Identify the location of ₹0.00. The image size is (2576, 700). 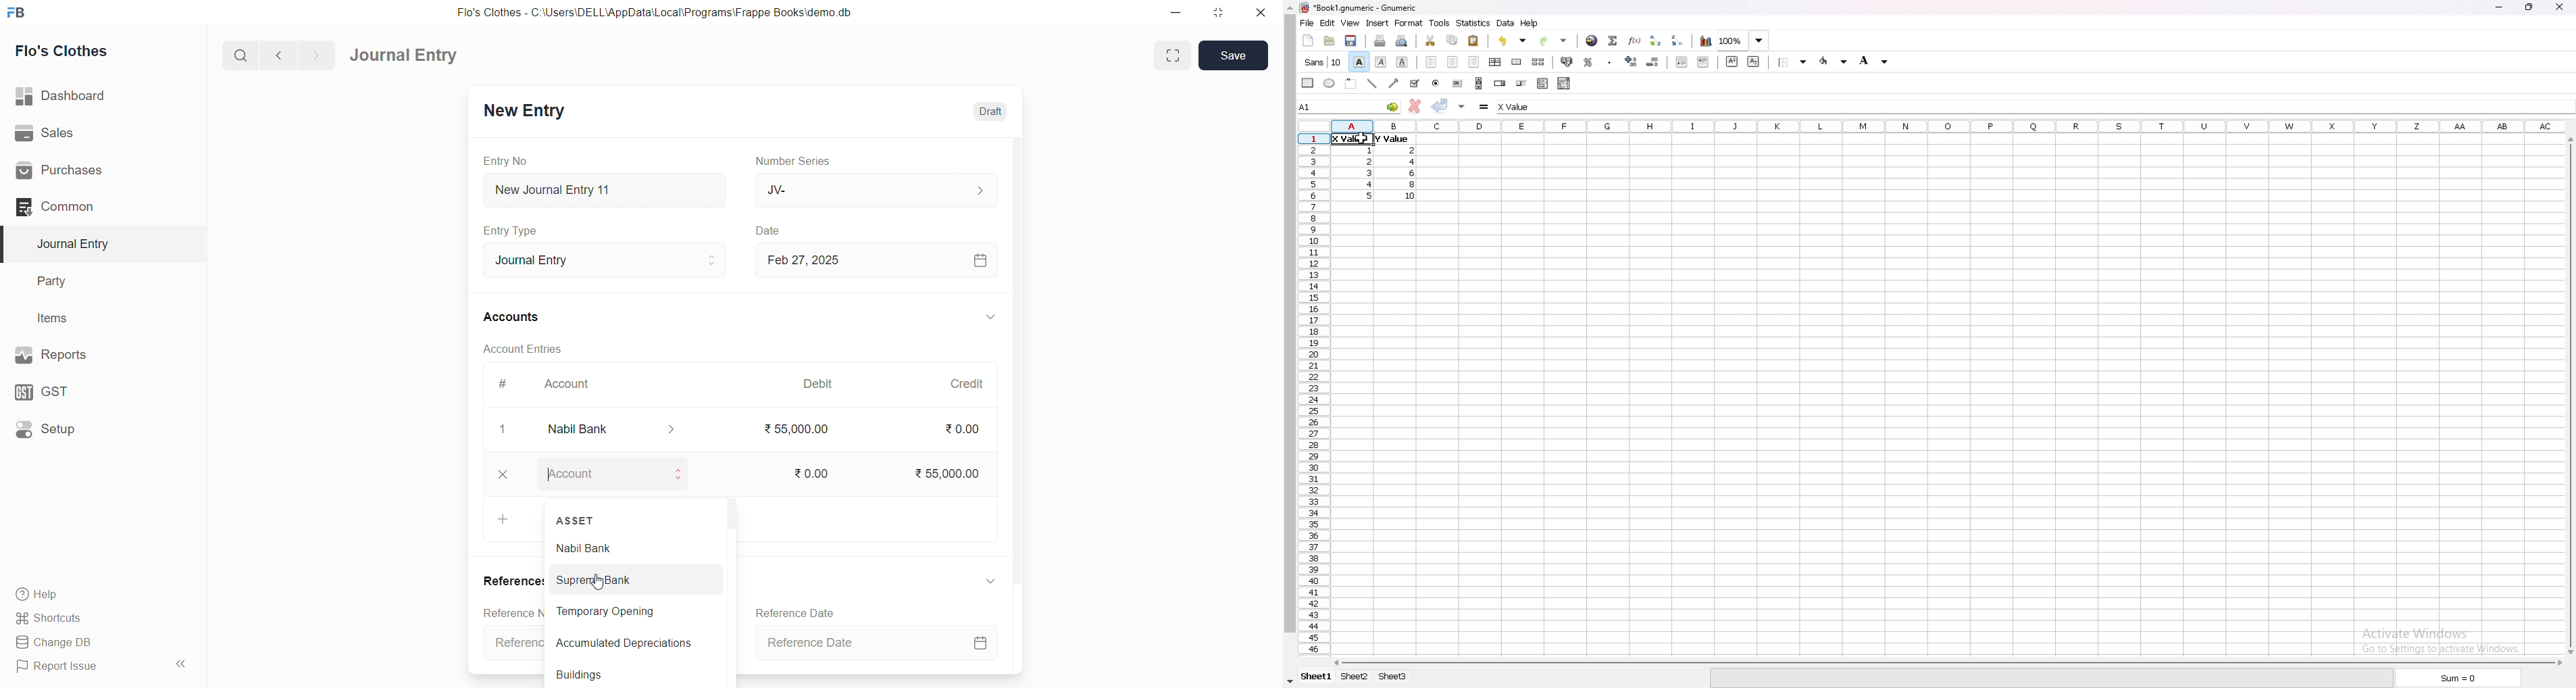
(971, 429).